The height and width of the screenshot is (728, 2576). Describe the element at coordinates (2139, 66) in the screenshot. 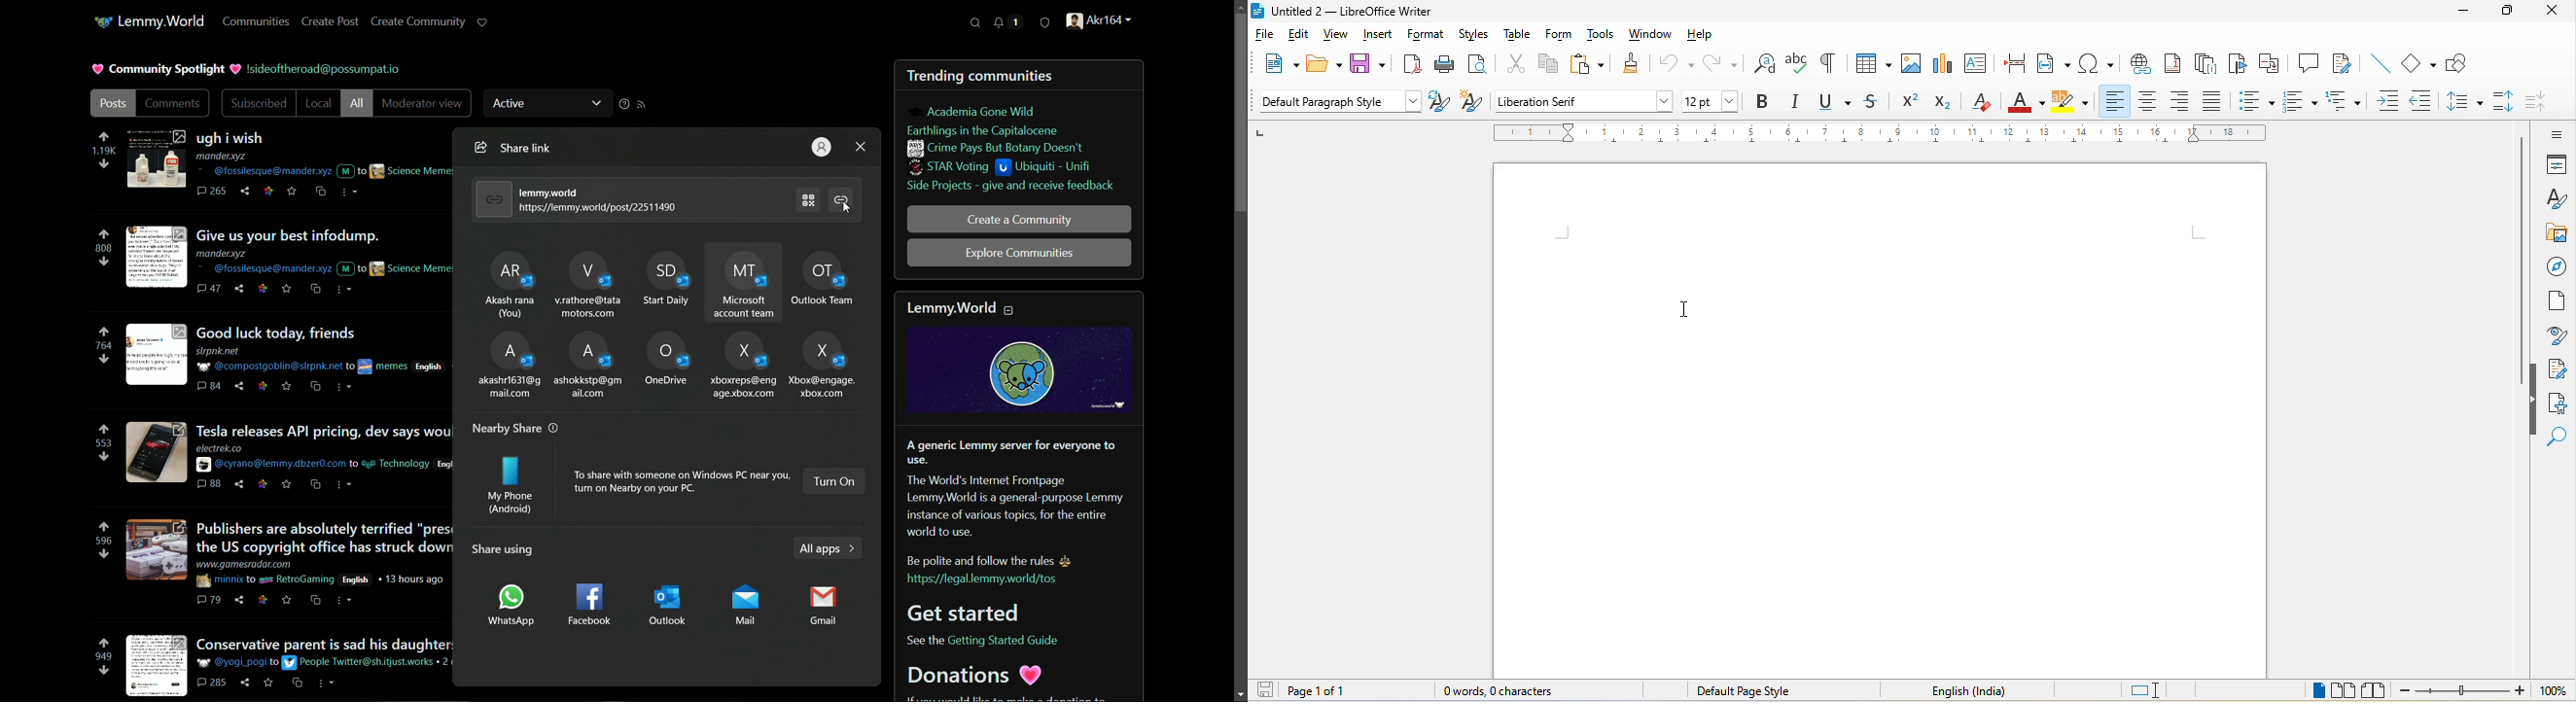

I see `hyperlink` at that location.